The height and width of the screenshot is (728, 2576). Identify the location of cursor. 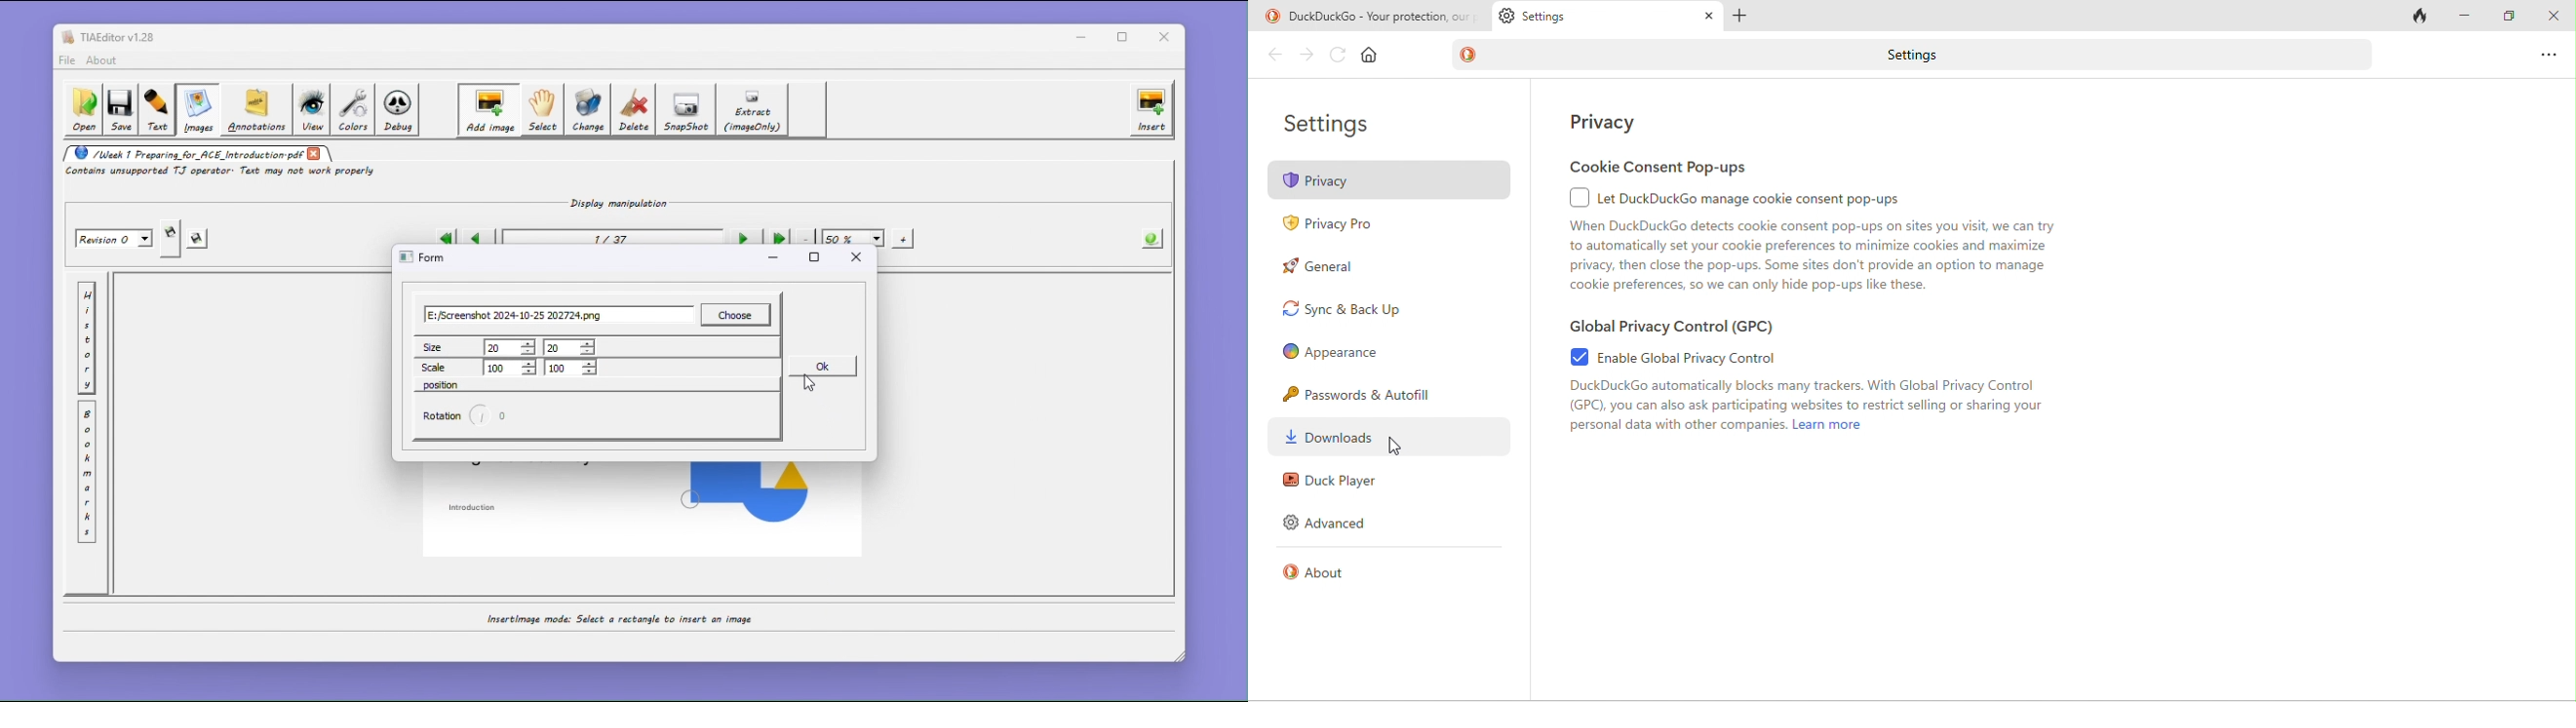
(1397, 448).